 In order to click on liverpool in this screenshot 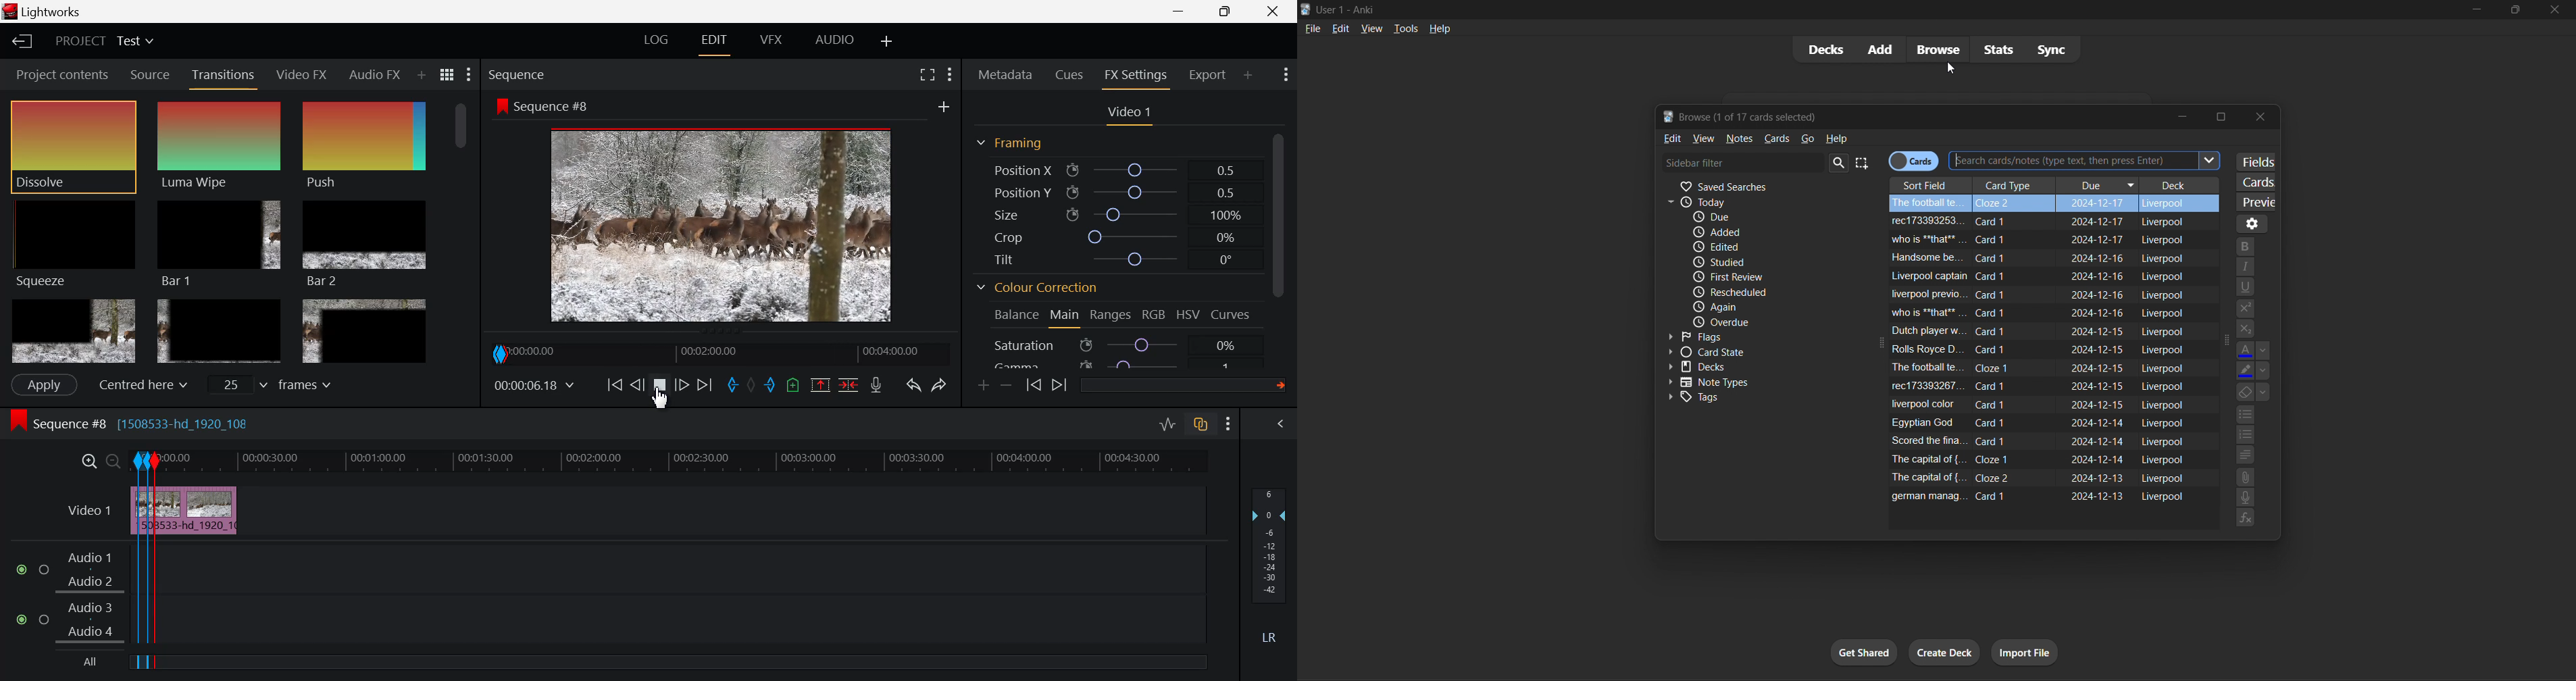, I will do `click(2169, 440)`.